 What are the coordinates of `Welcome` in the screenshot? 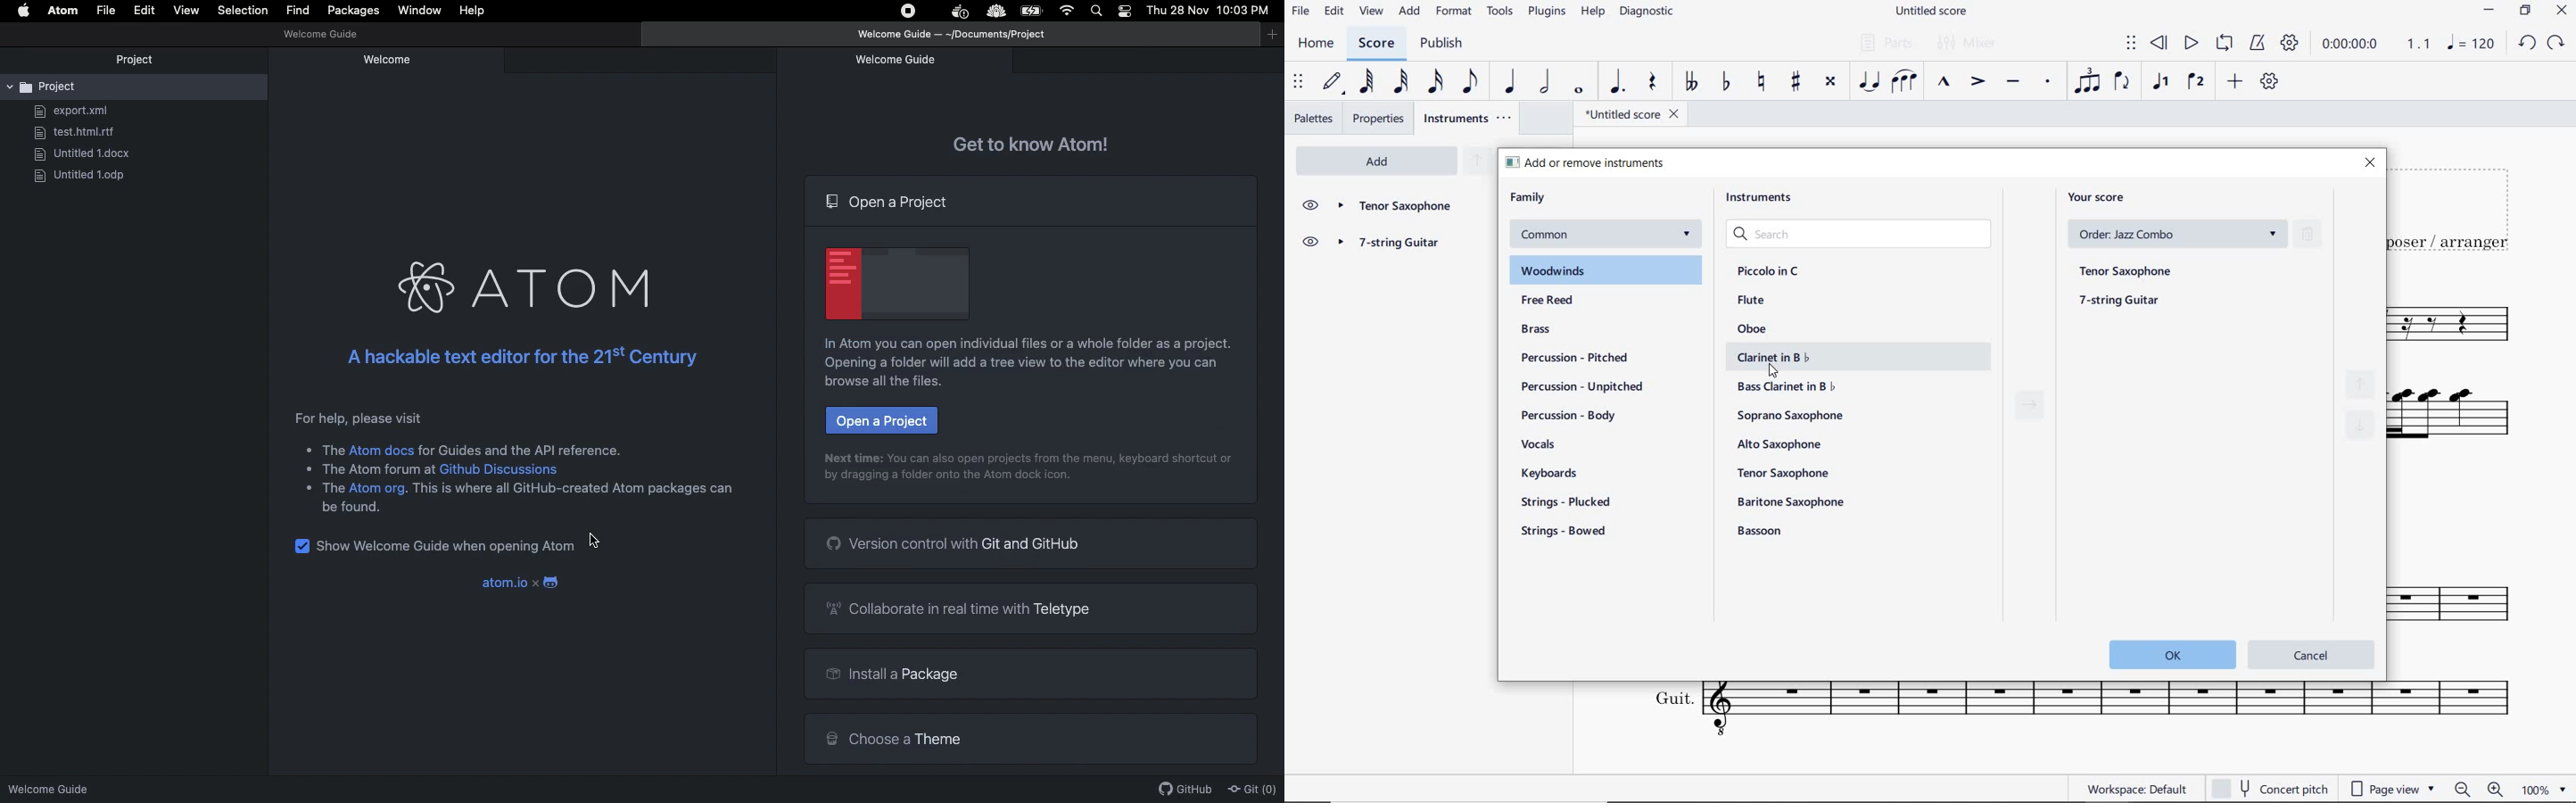 It's located at (318, 36).